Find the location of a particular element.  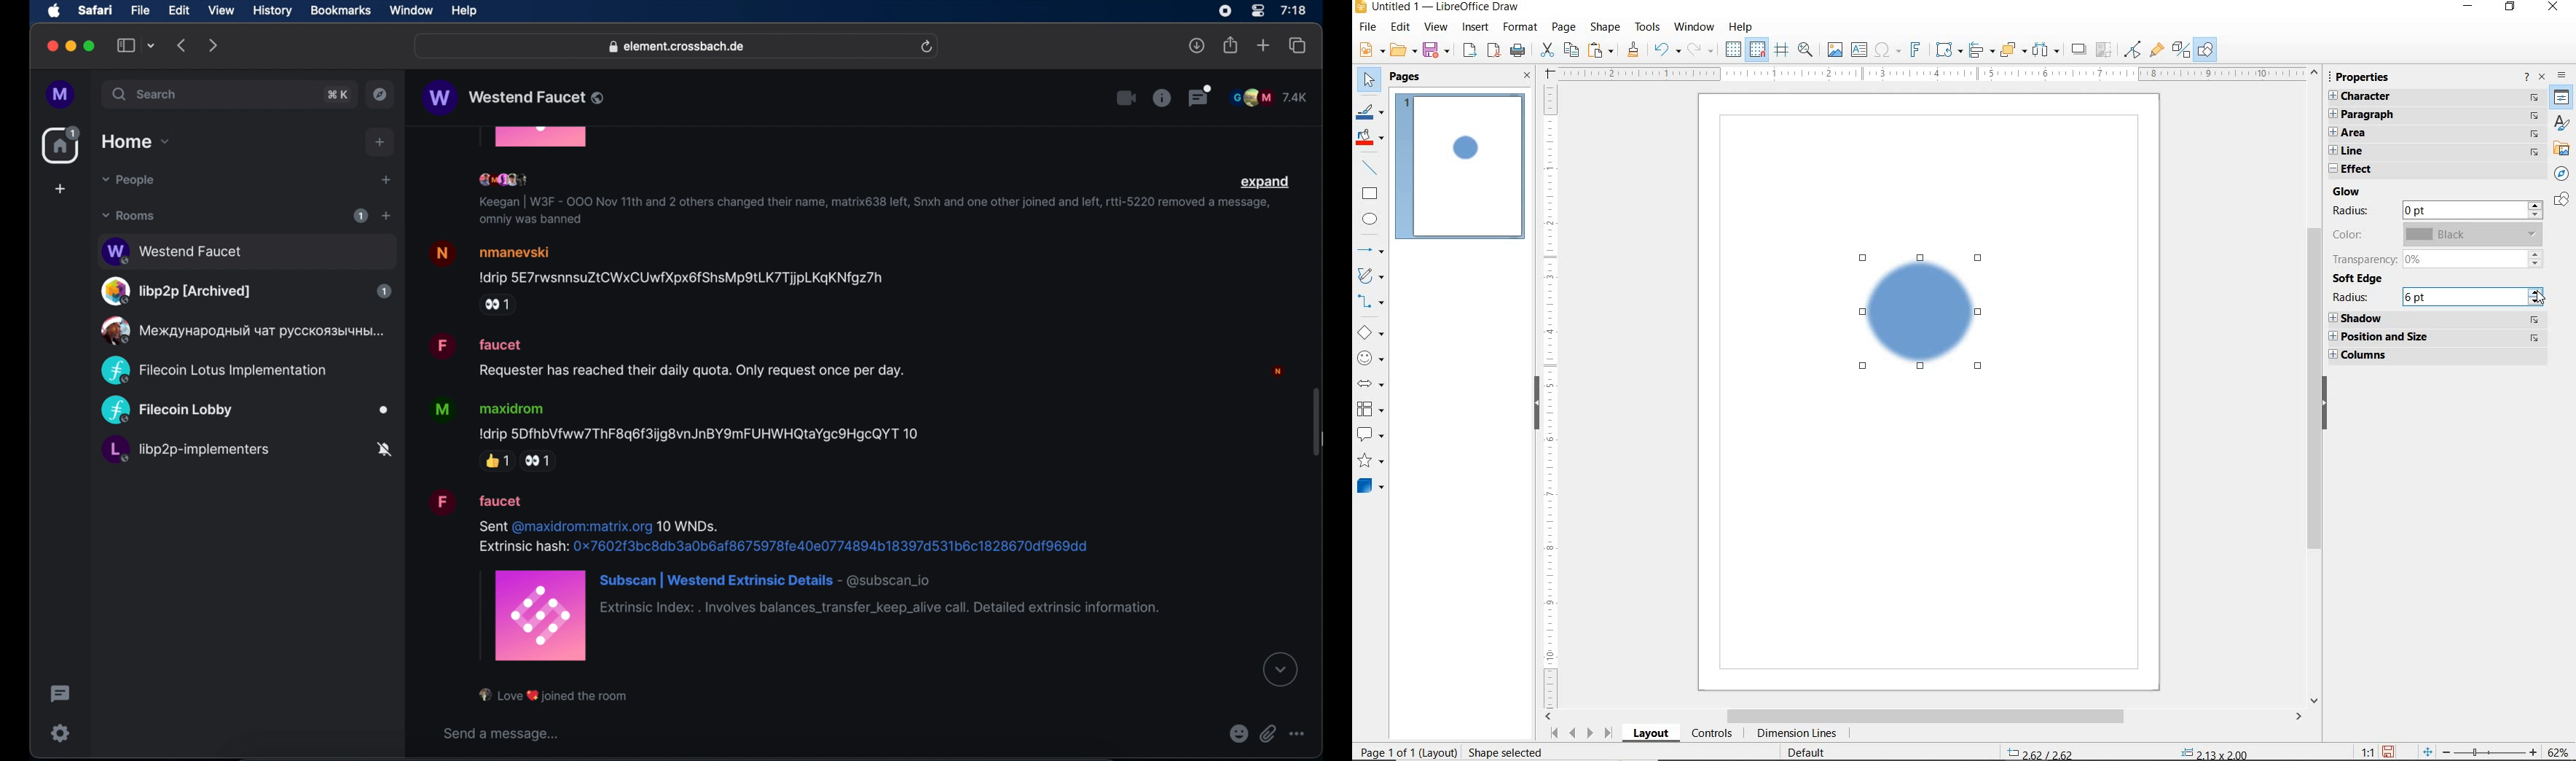

file is located at coordinates (140, 11).